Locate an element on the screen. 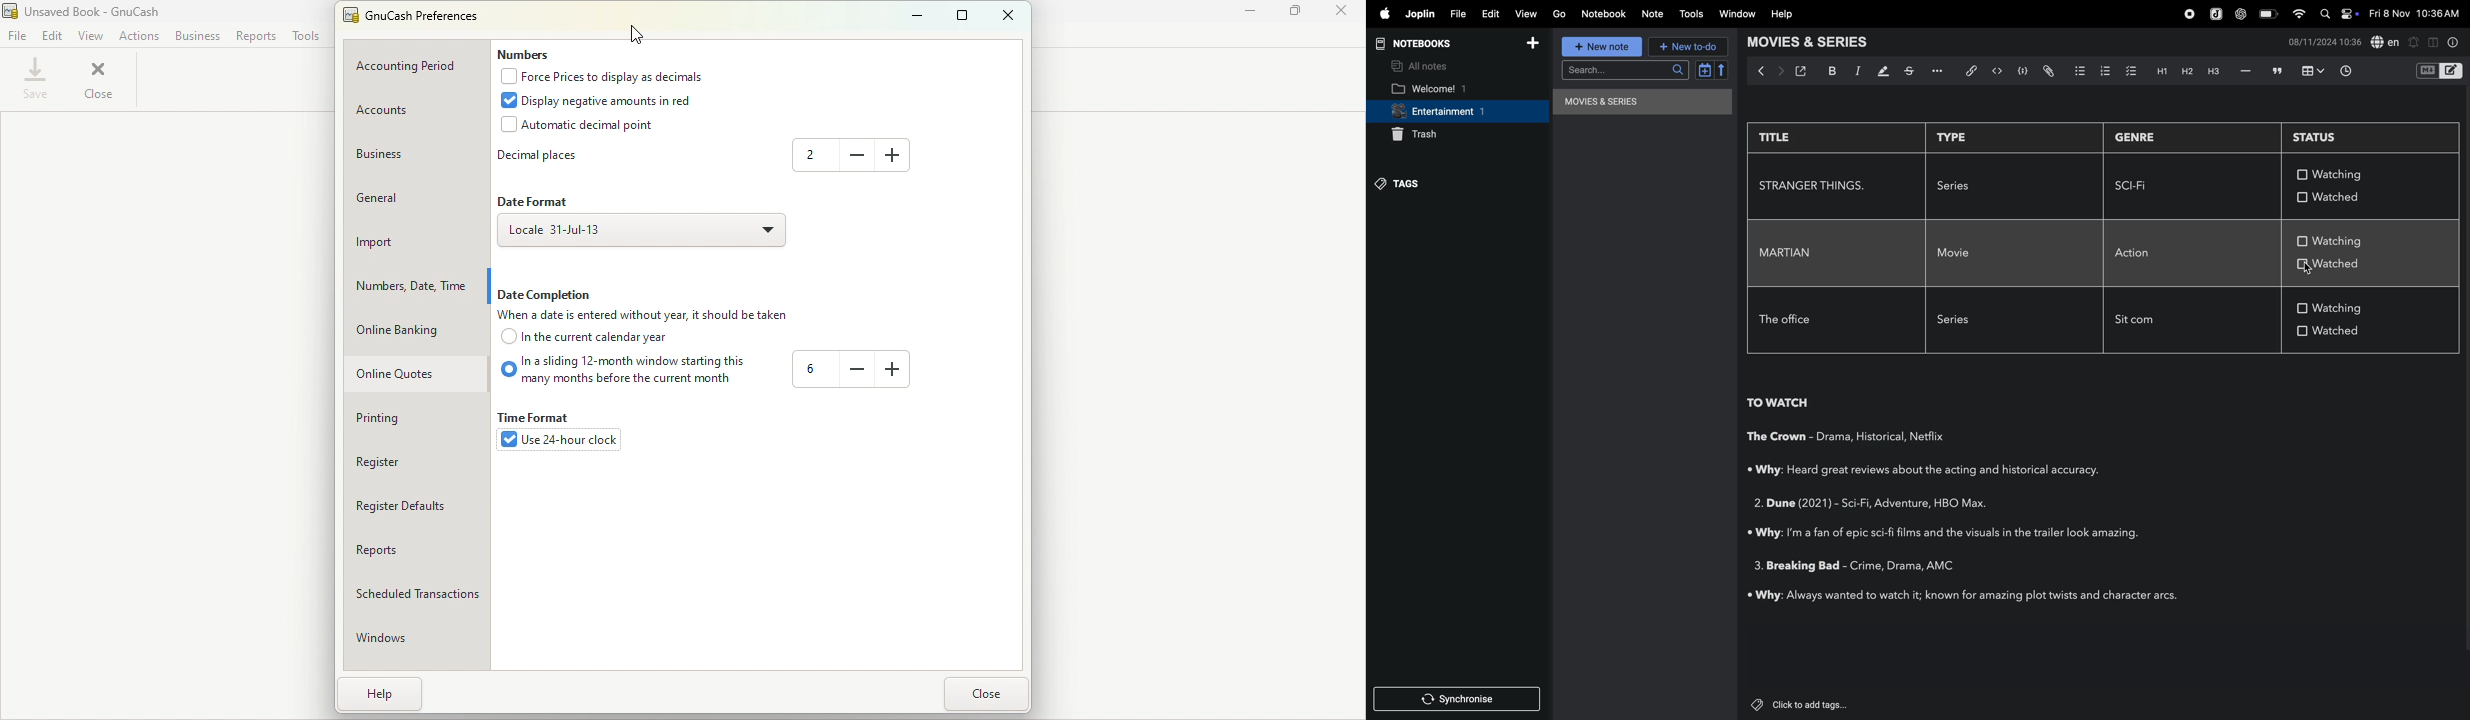 This screenshot has width=2492, height=728. movies and series is located at coordinates (1634, 104).